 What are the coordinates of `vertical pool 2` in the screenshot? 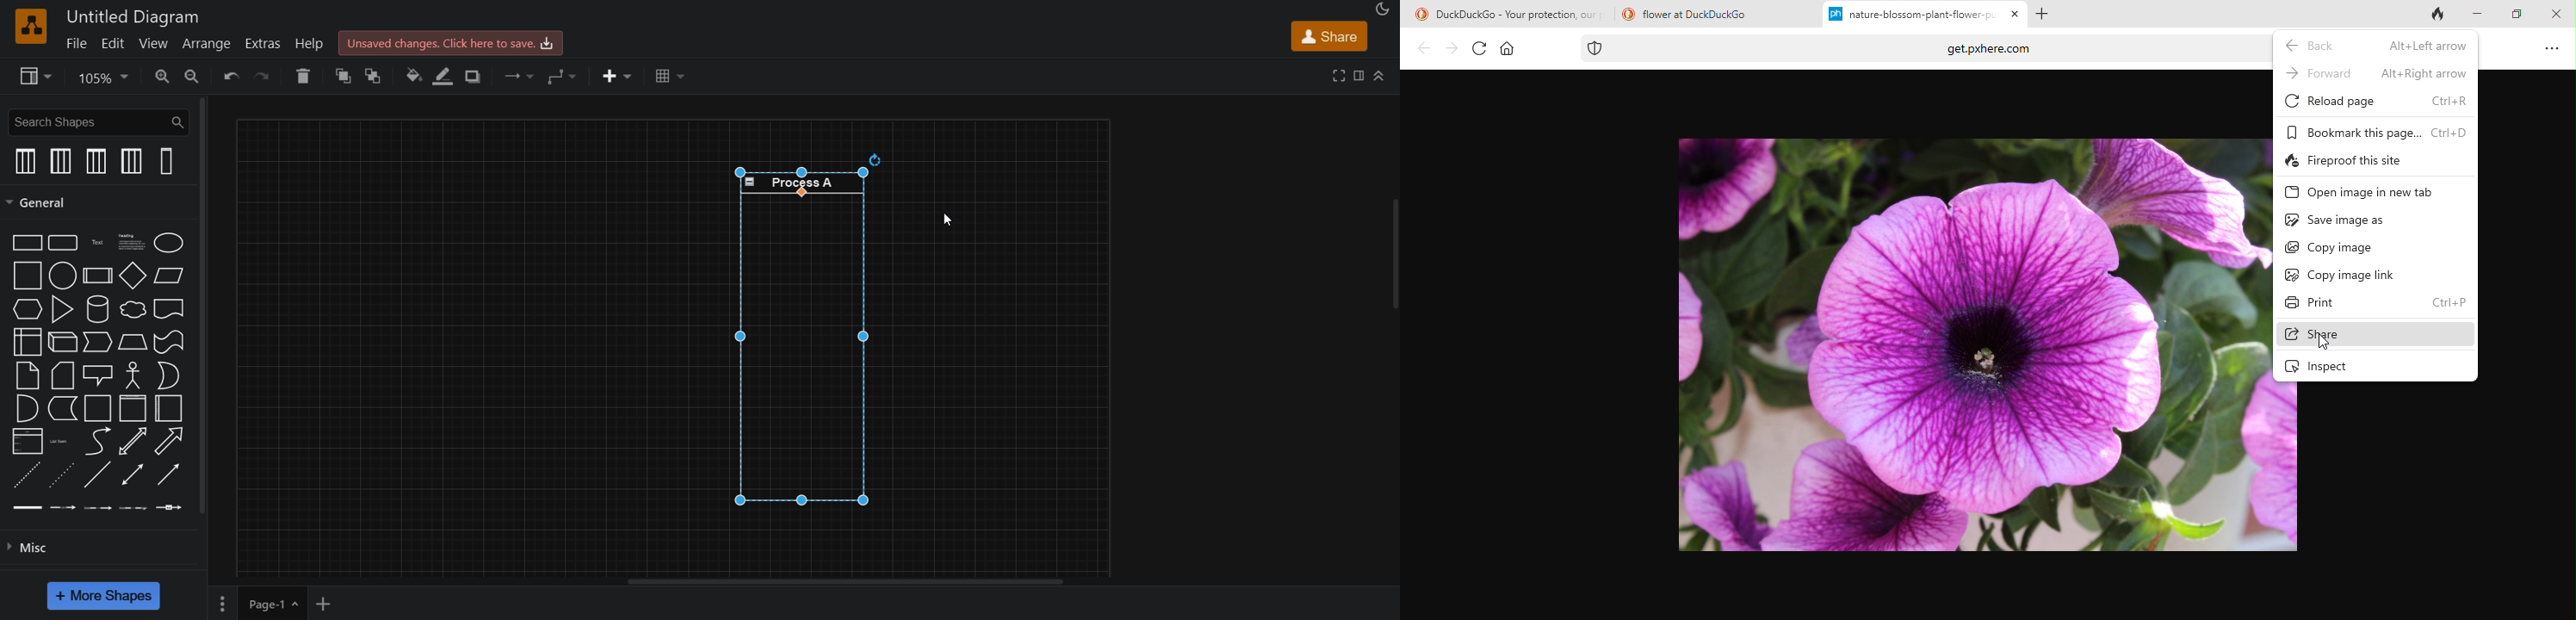 It's located at (129, 162).